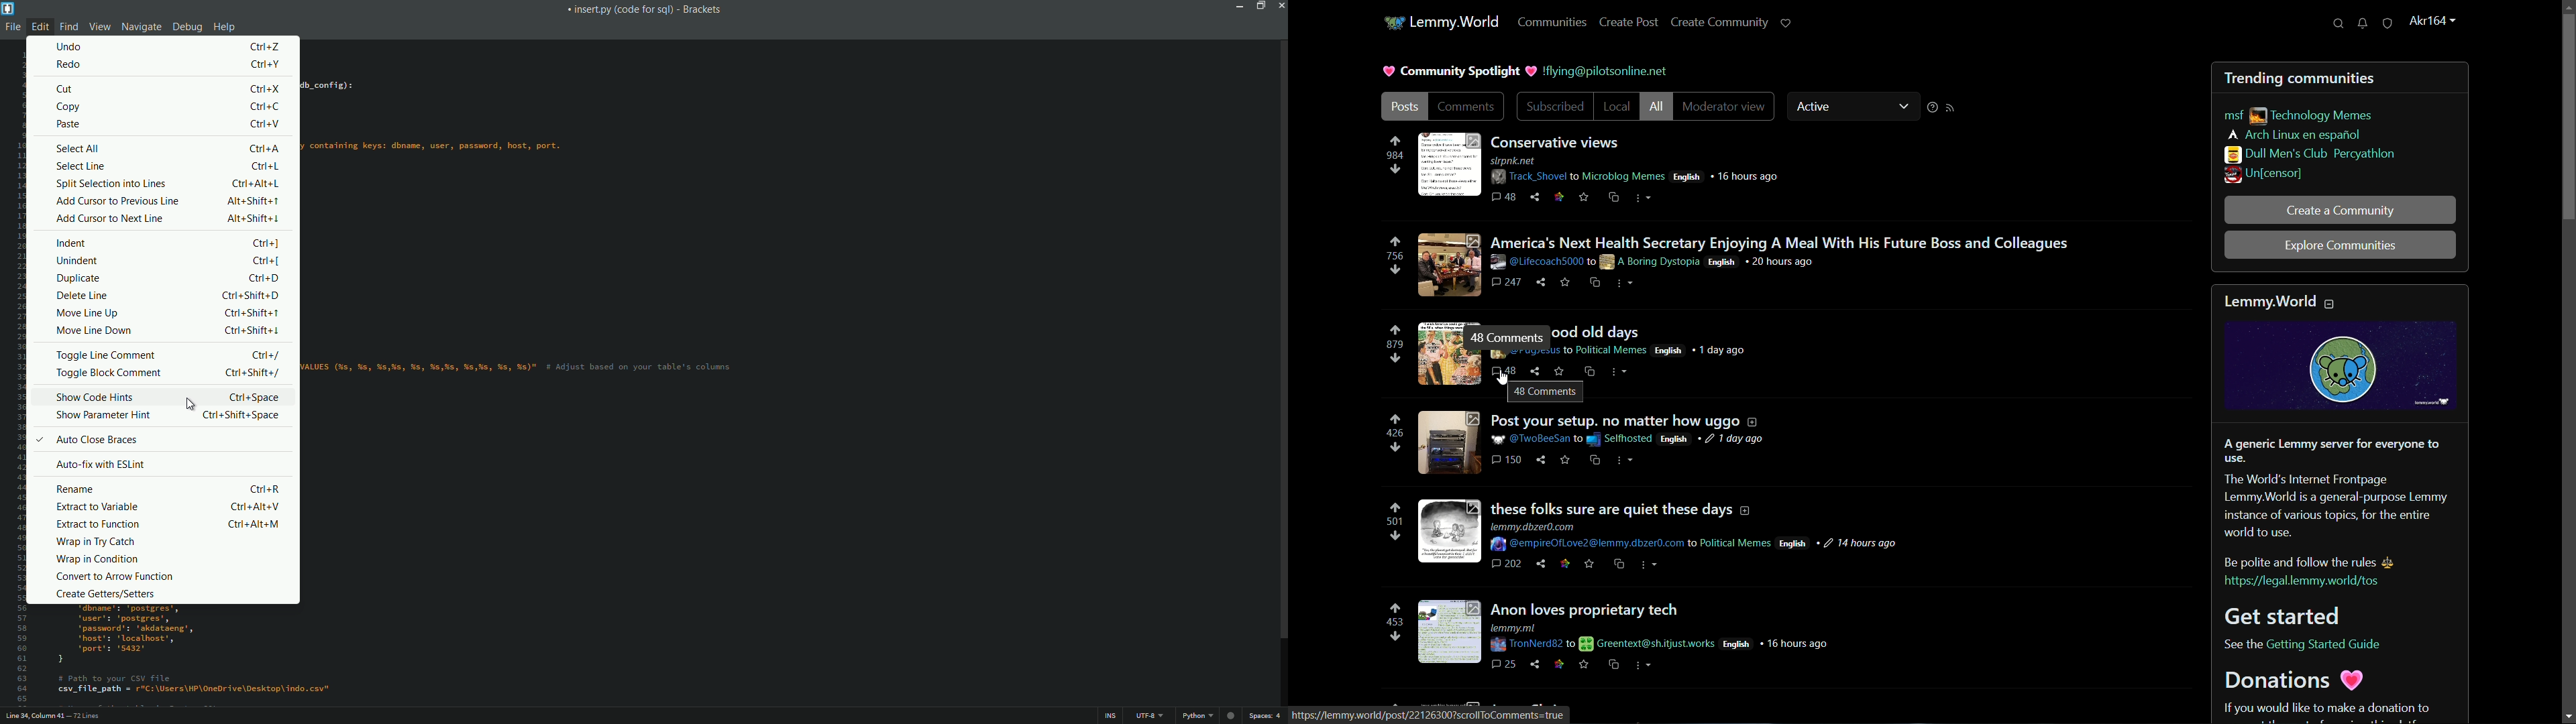 The image size is (2576, 728). Describe the element at coordinates (1624, 636) in the screenshot. I see `post-6` at that location.